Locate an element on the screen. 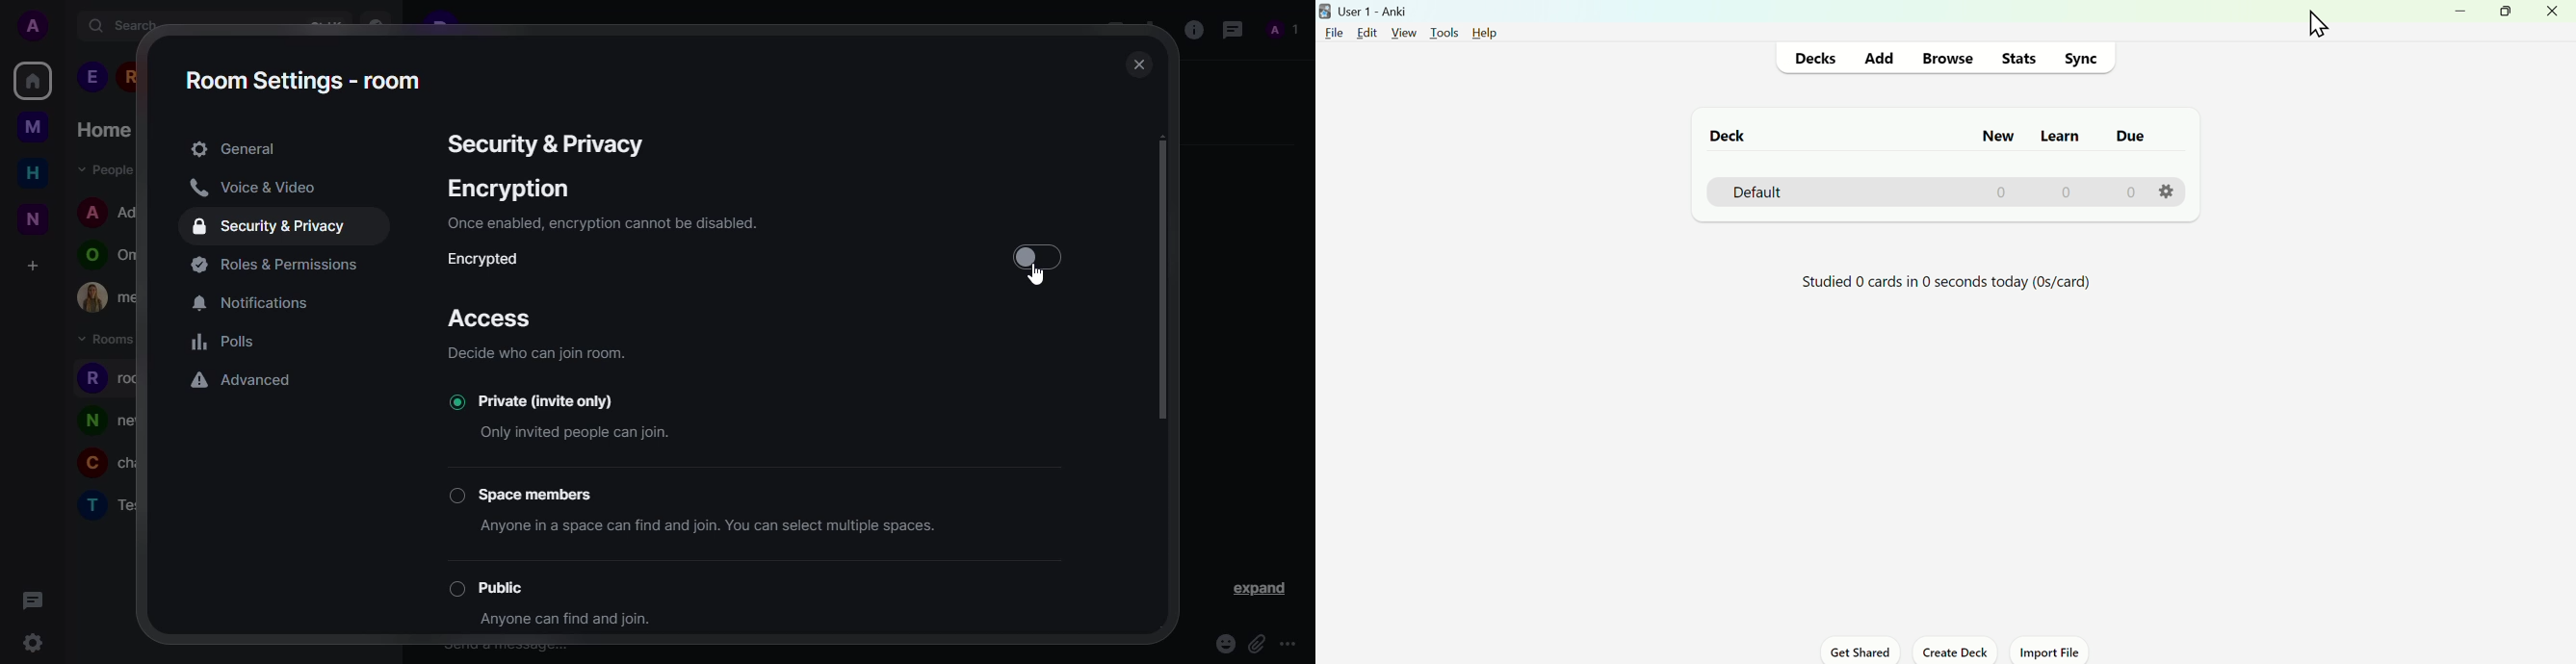 The height and width of the screenshot is (672, 2576). Learn is located at coordinates (2059, 138).